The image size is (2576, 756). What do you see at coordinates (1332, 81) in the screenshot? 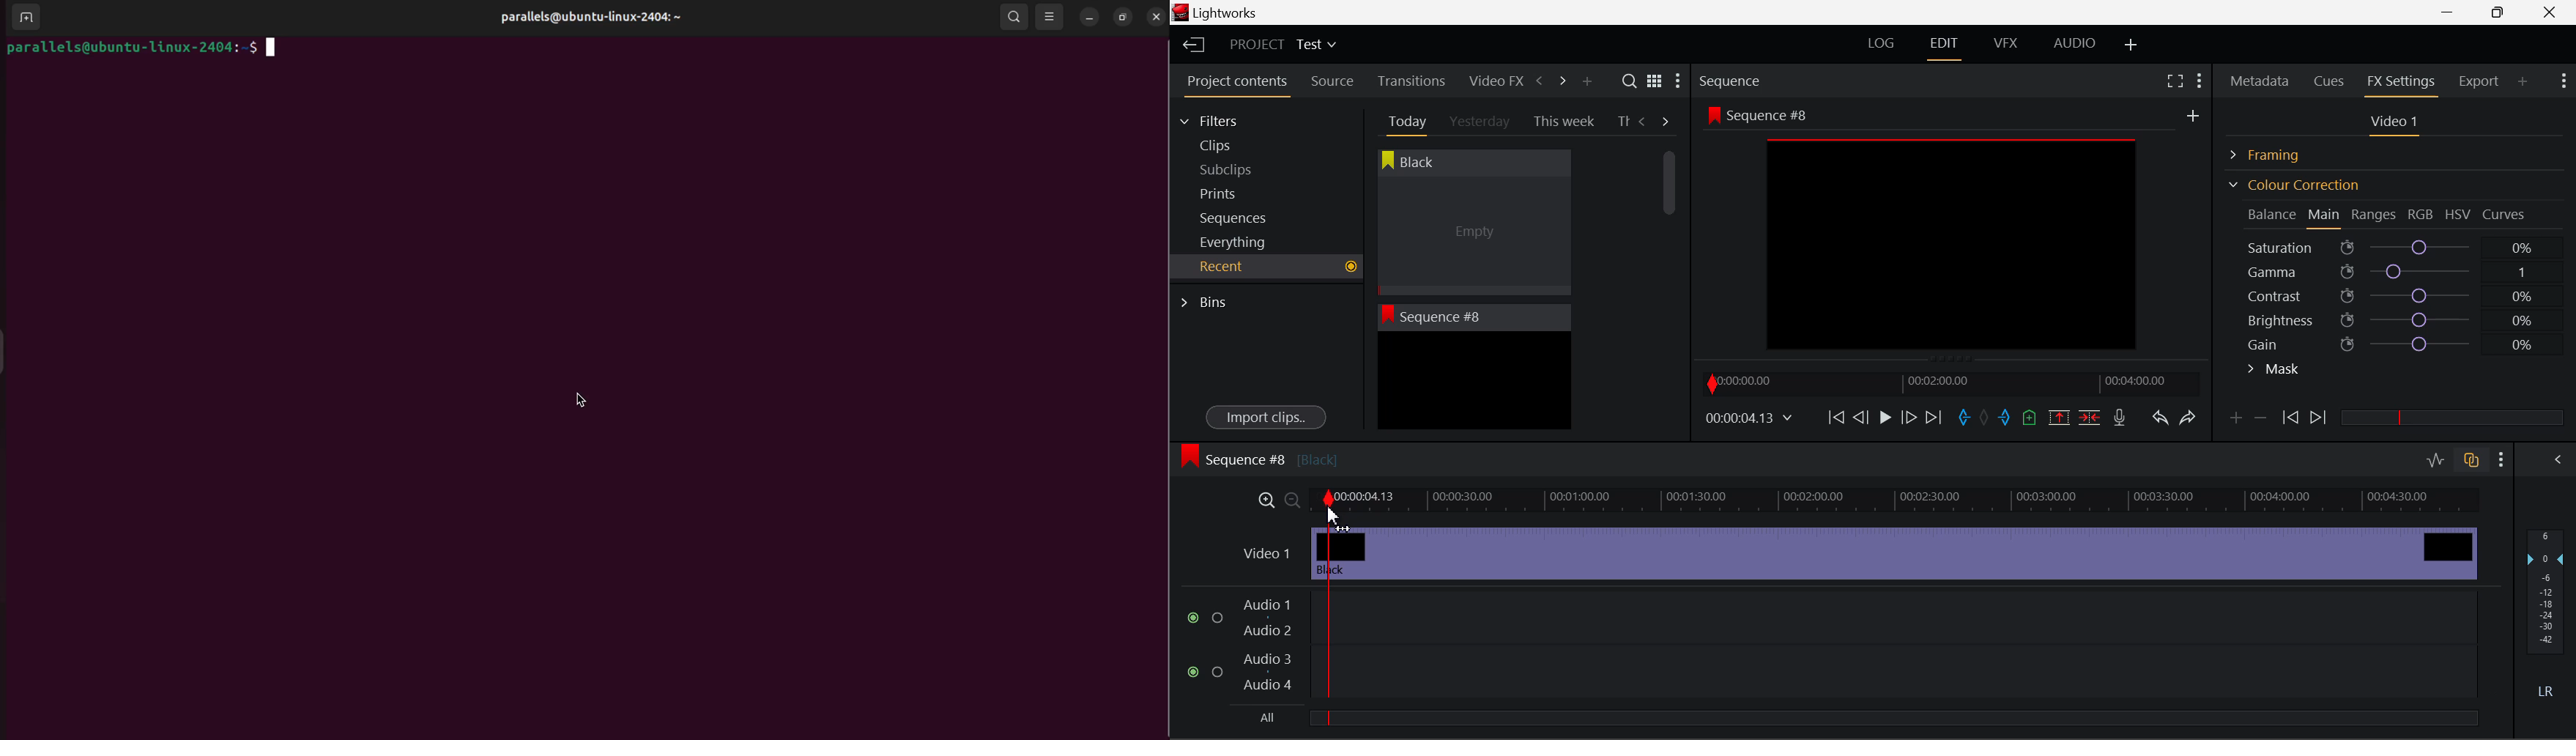
I see `Source` at bounding box center [1332, 81].